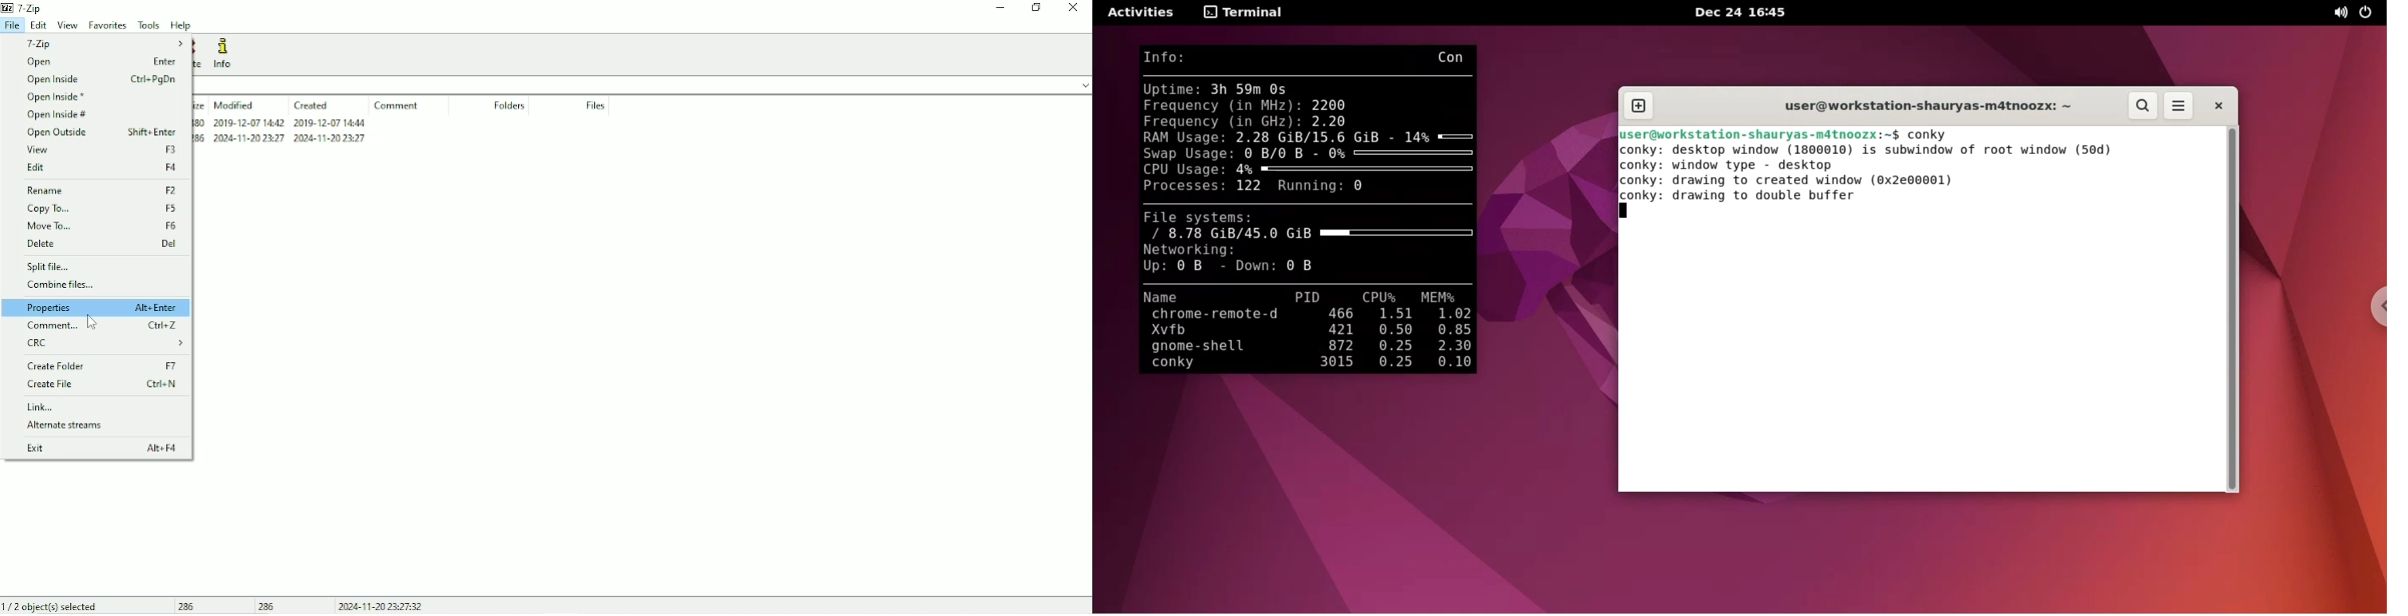 Image resolution: width=2408 pixels, height=616 pixels. Describe the element at coordinates (1035, 8) in the screenshot. I see `Restore down` at that location.